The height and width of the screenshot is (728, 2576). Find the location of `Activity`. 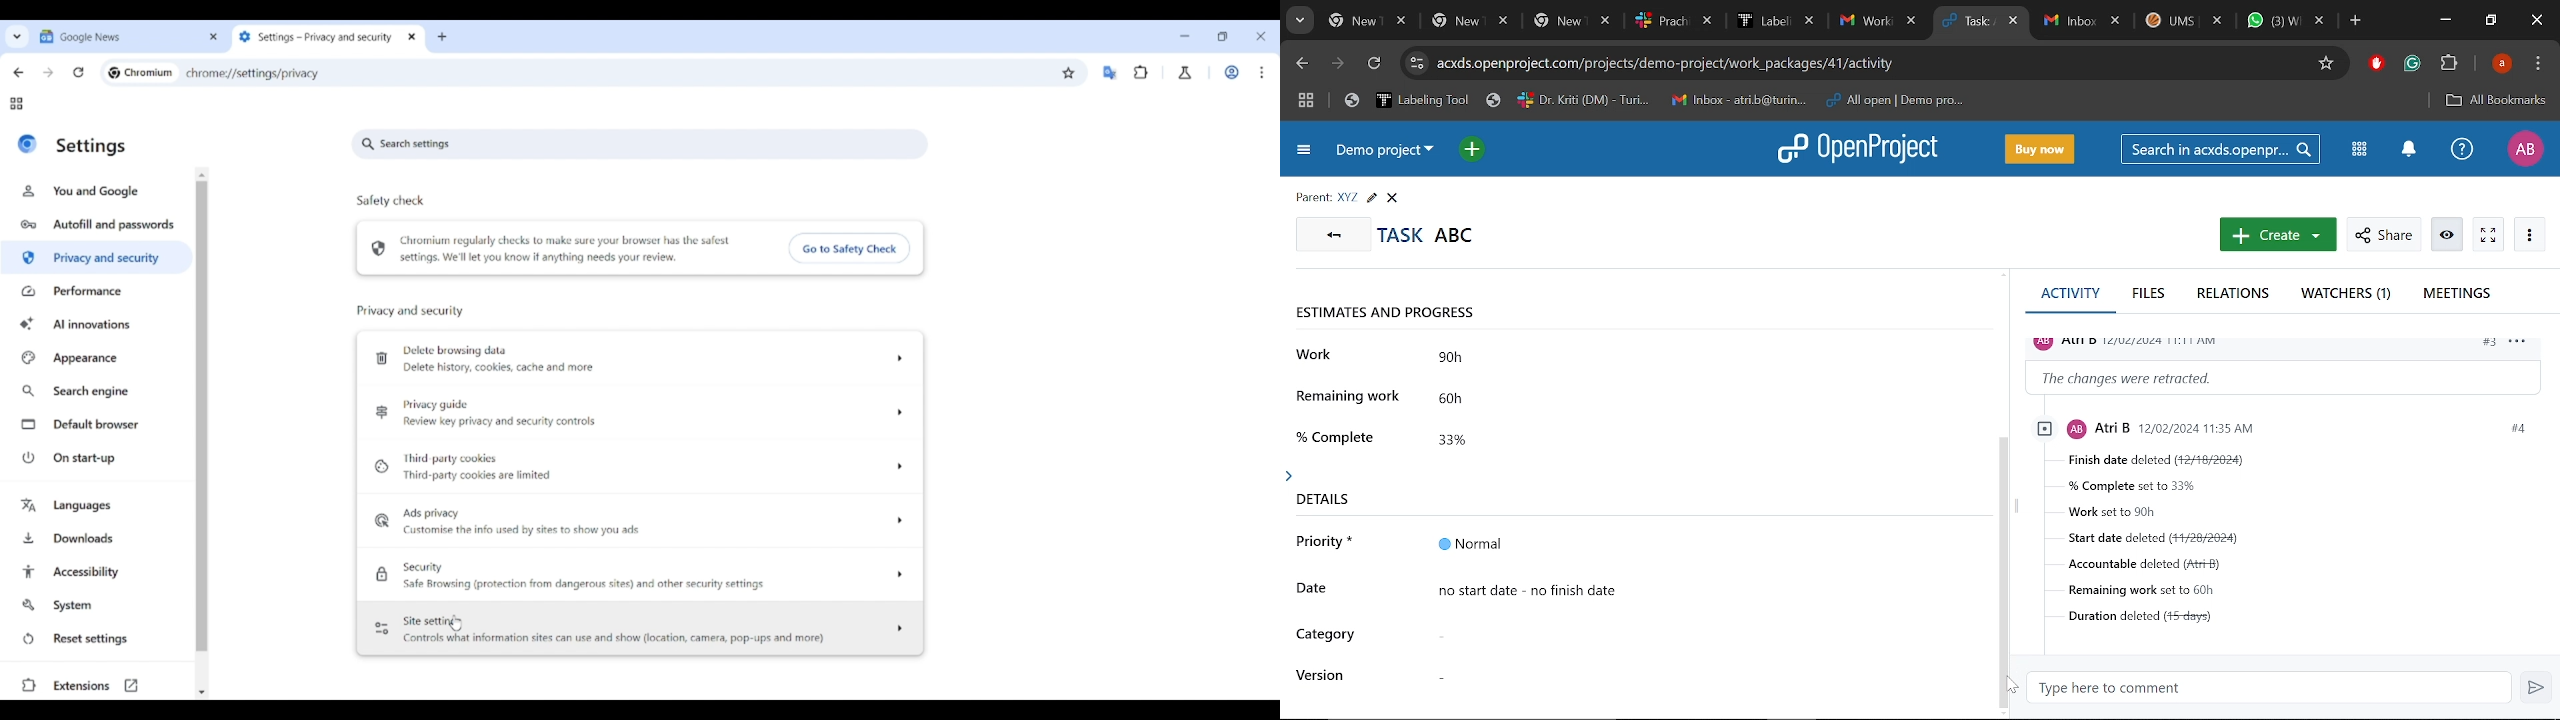

Activity is located at coordinates (2069, 298).